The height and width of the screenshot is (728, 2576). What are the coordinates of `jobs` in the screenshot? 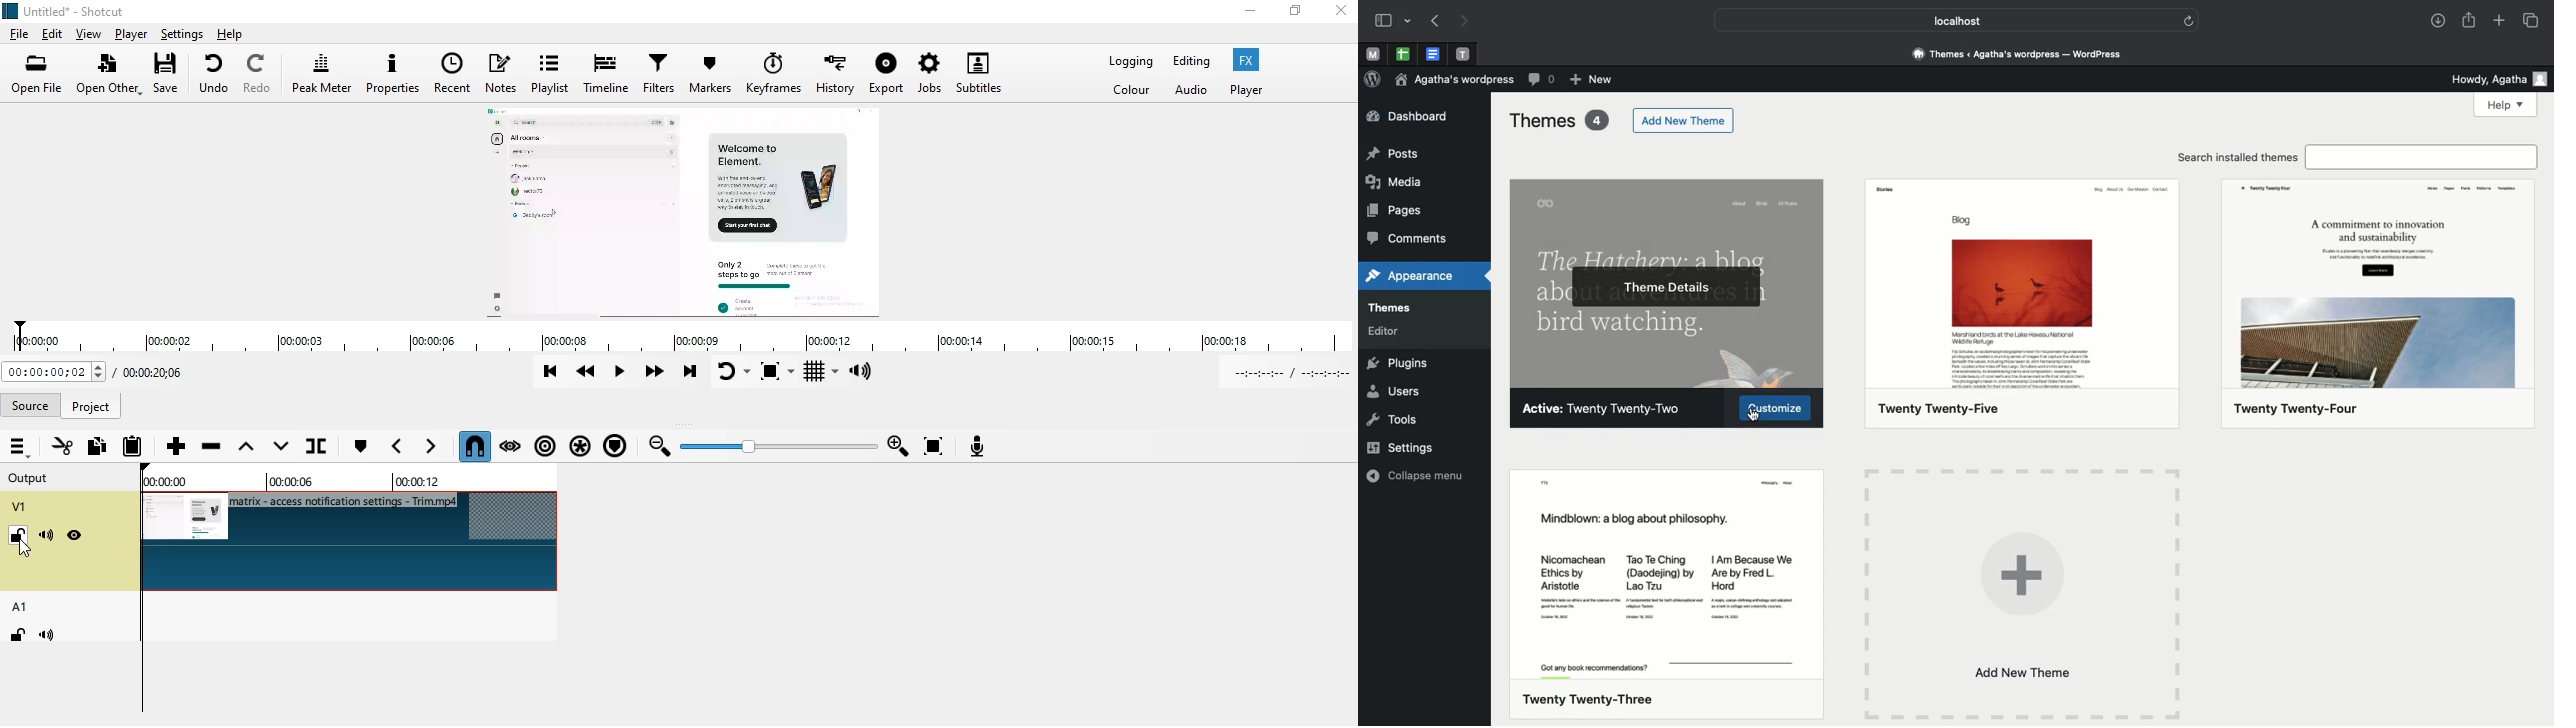 It's located at (930, 72).